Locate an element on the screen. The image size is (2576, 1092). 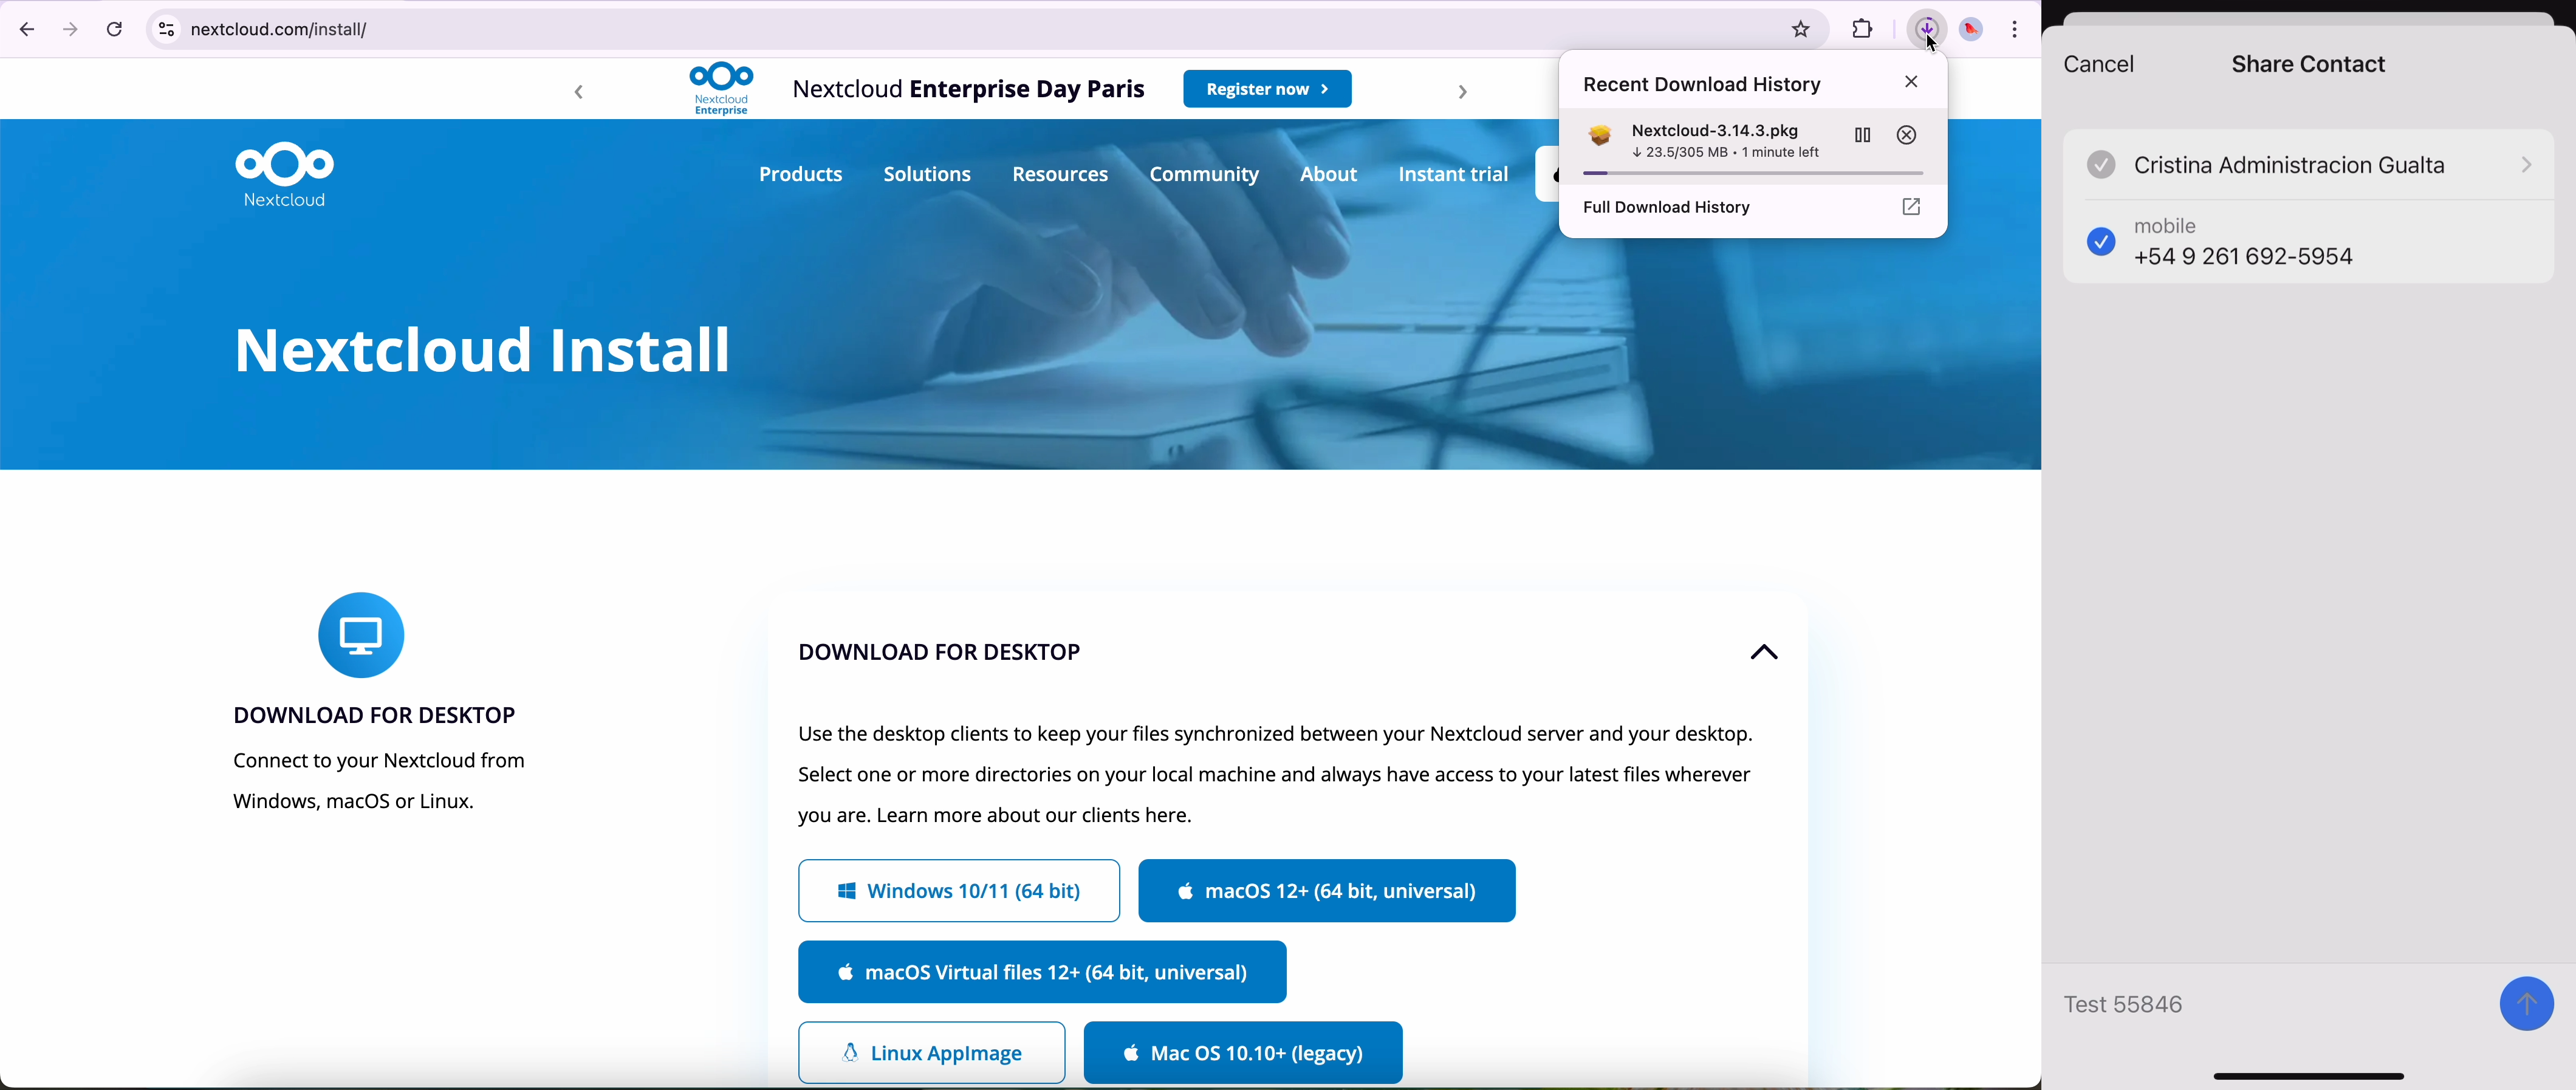
Linux app image is located at coordinates (930, 1051).